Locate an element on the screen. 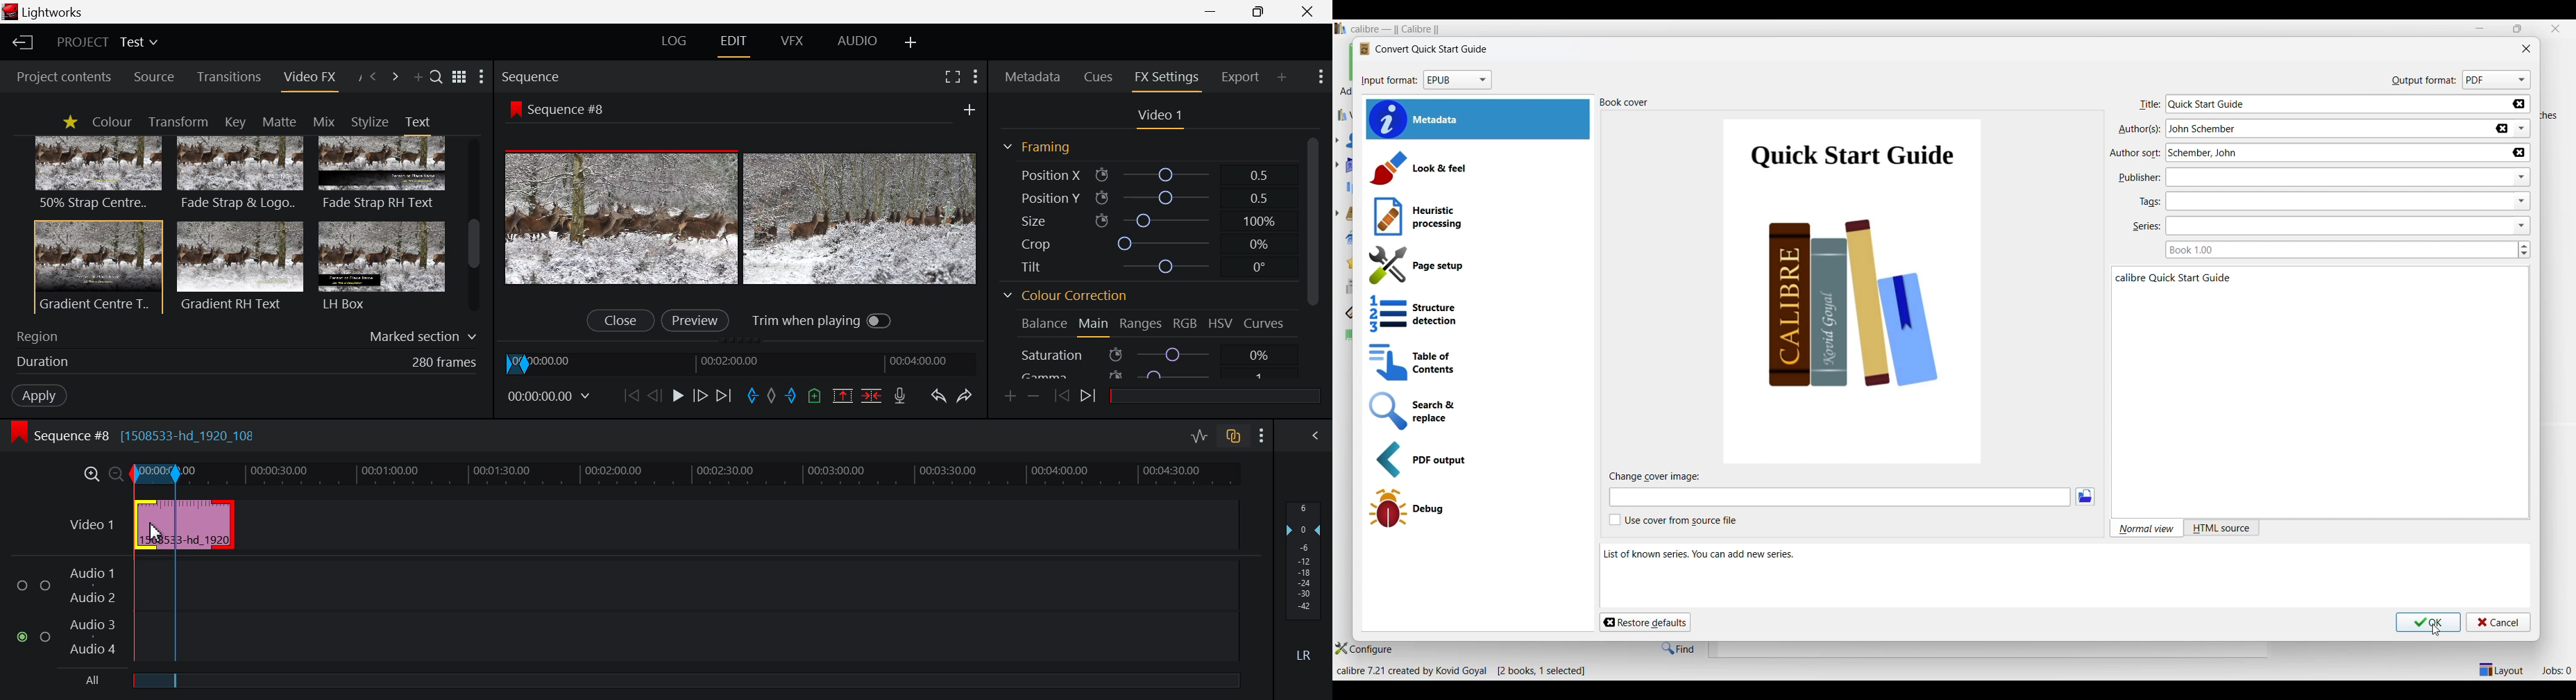 The image size is (2576, 700). audio input checkbox is located at coordinates (34, 612).